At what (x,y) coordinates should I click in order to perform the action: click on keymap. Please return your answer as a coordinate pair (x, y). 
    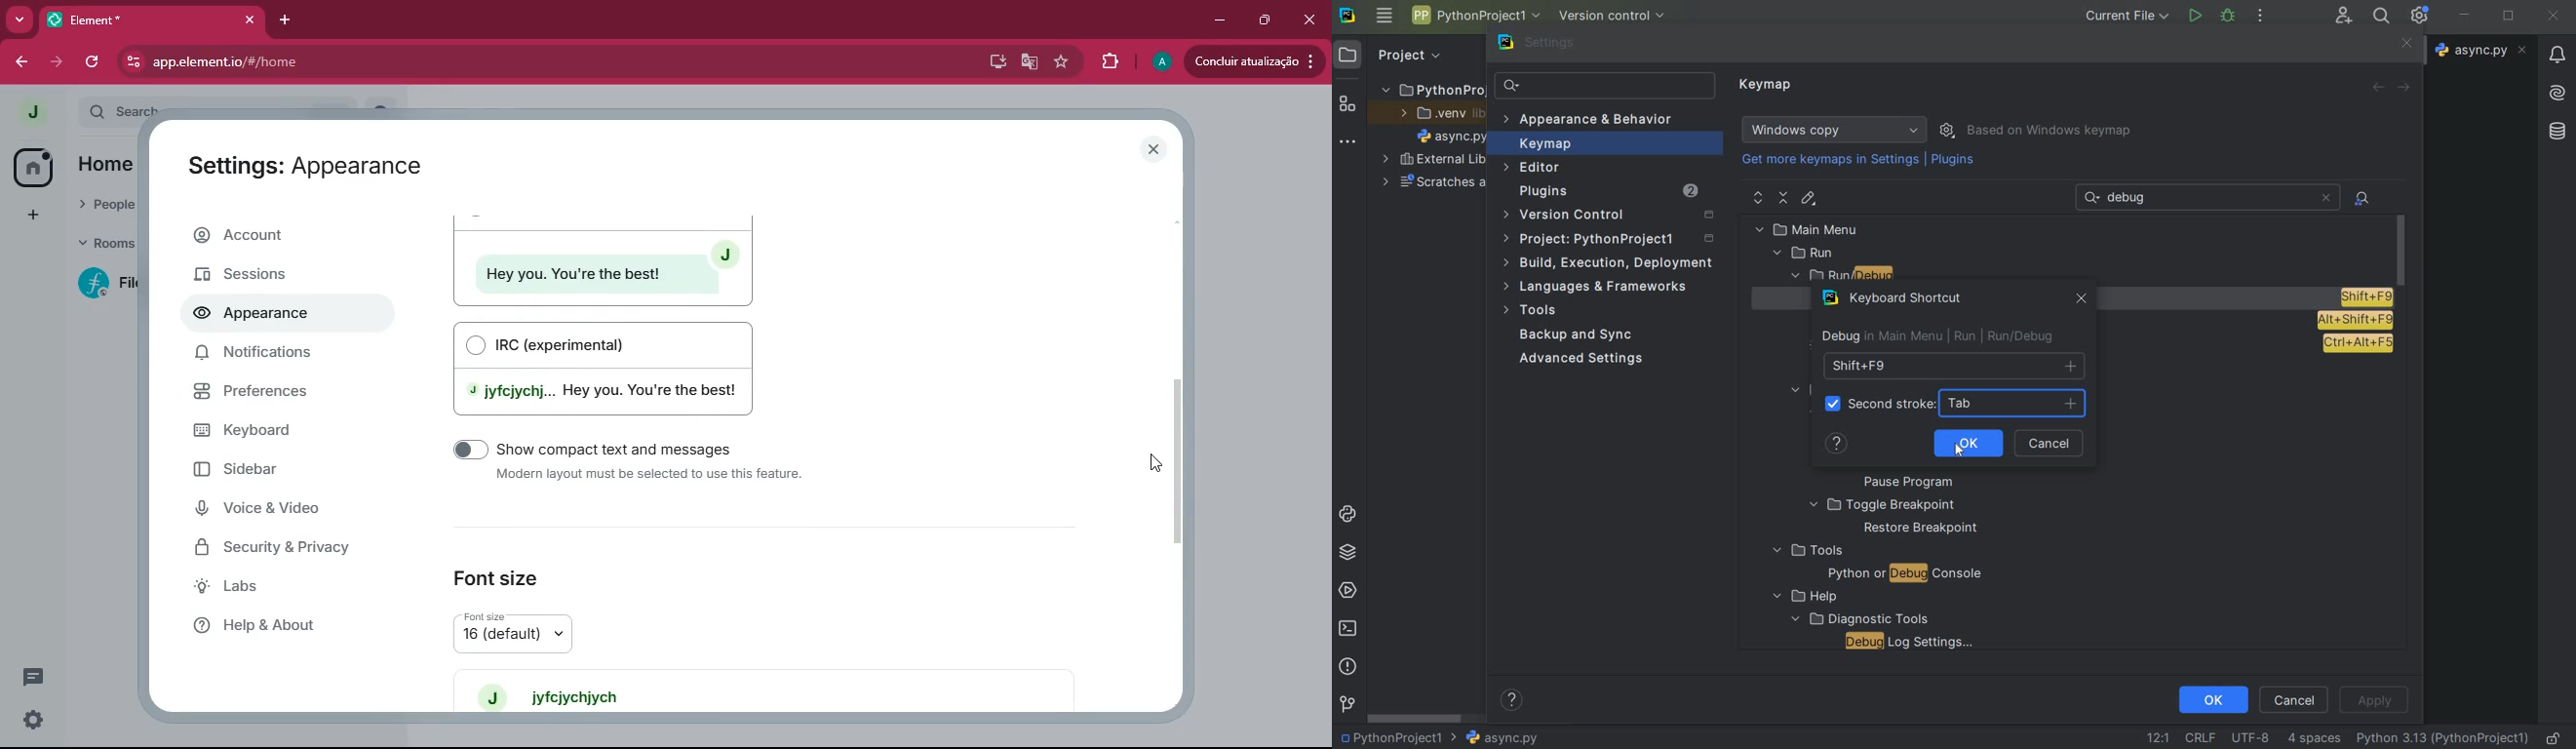
    Looking at the image, I should click on (1543, 146).